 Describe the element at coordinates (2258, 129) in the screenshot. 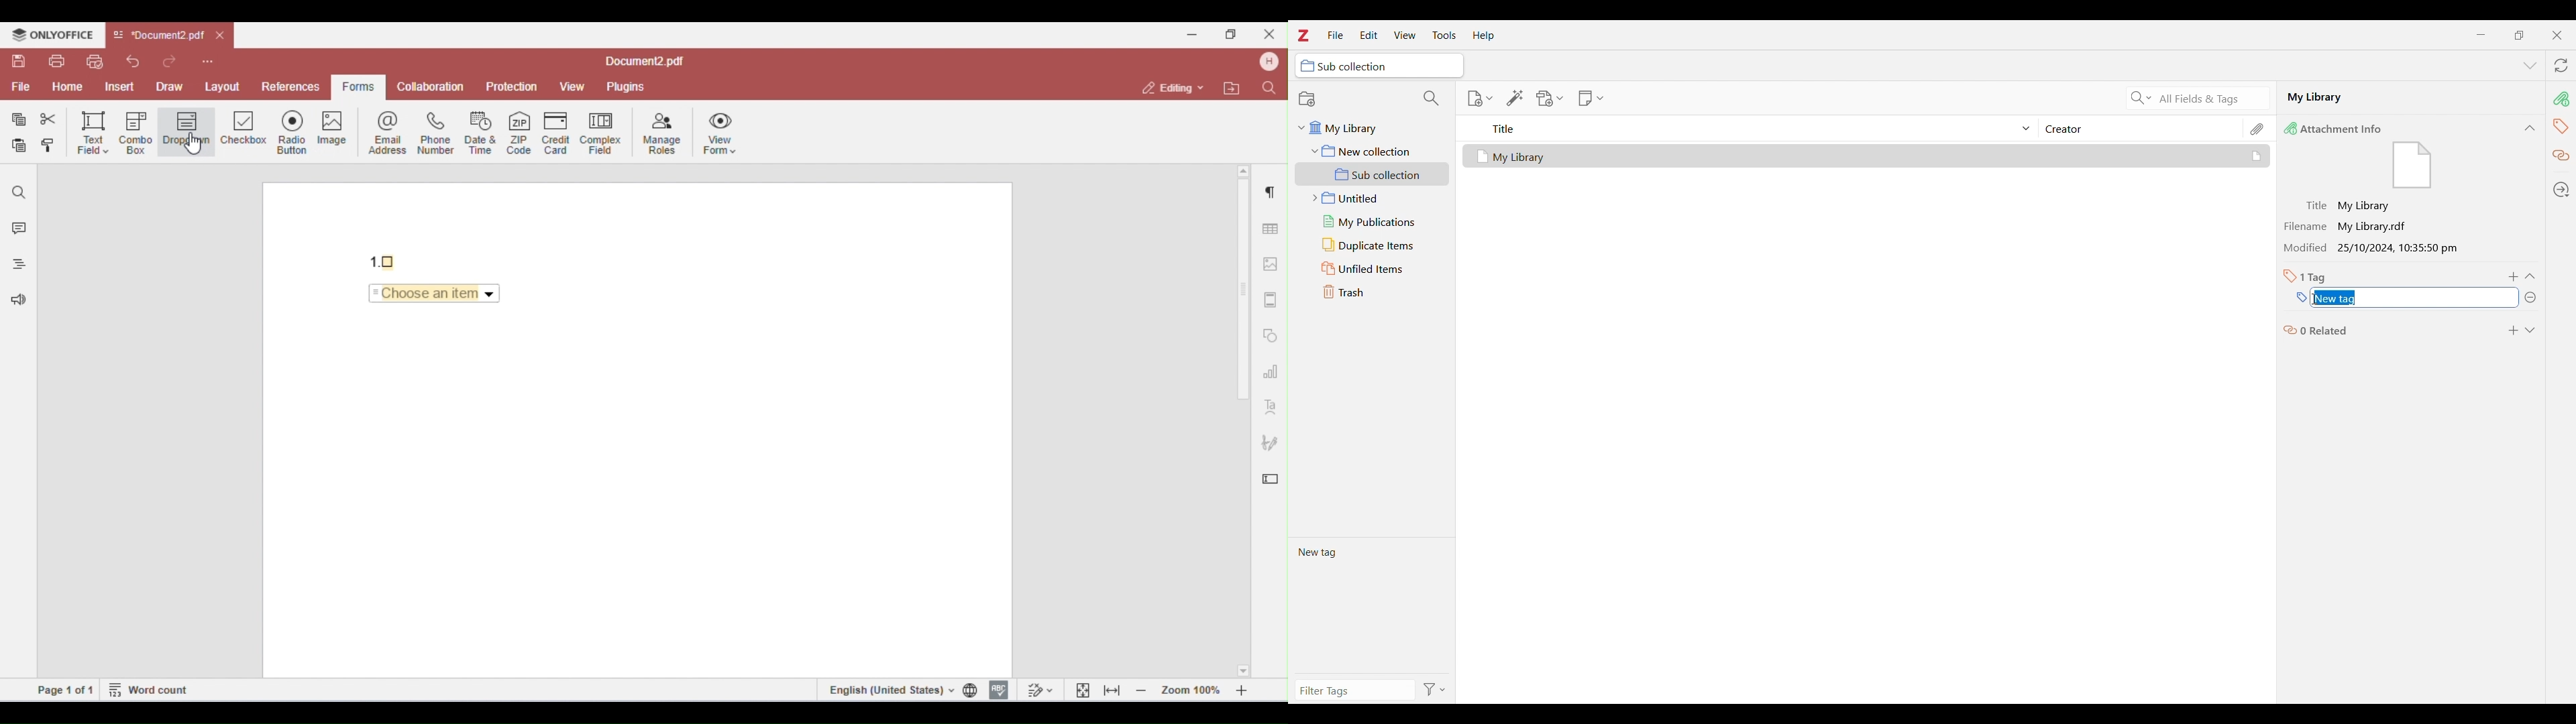

I see `Attachments` at that location.